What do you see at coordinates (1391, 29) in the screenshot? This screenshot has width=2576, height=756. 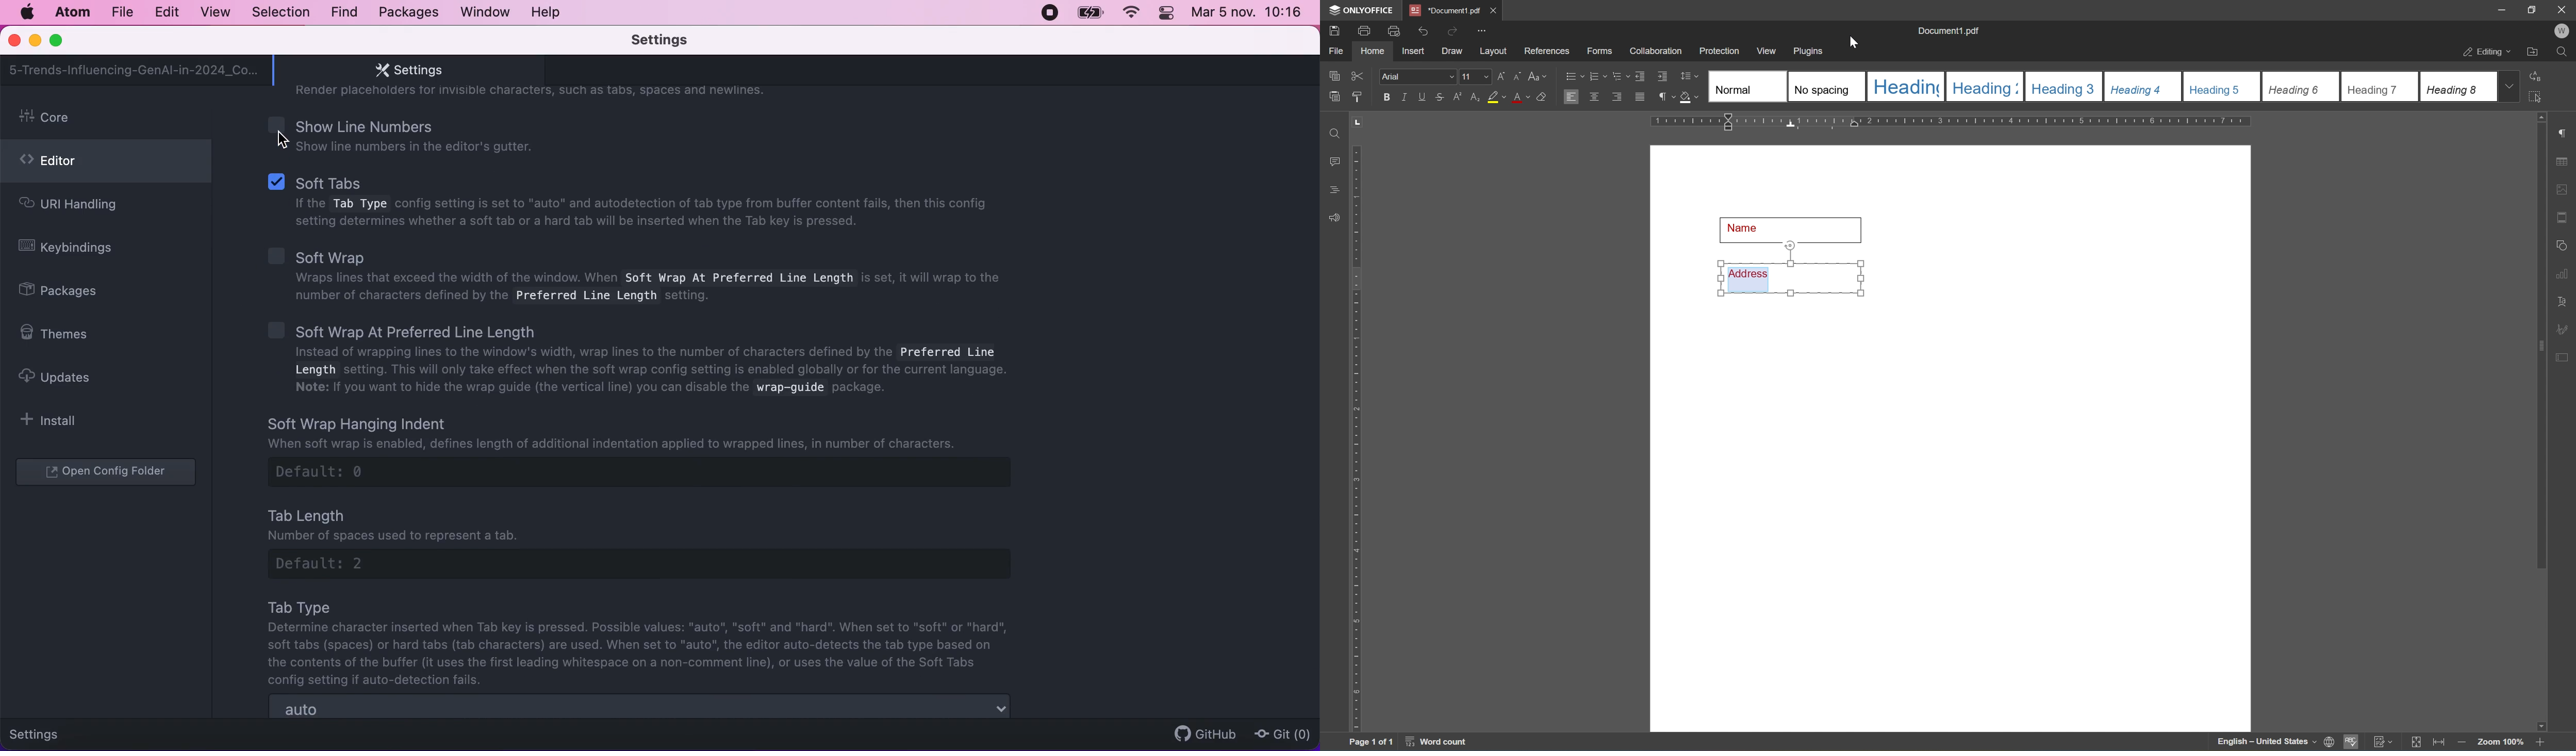 I see `quick print` at bounding box center [1391, 29].